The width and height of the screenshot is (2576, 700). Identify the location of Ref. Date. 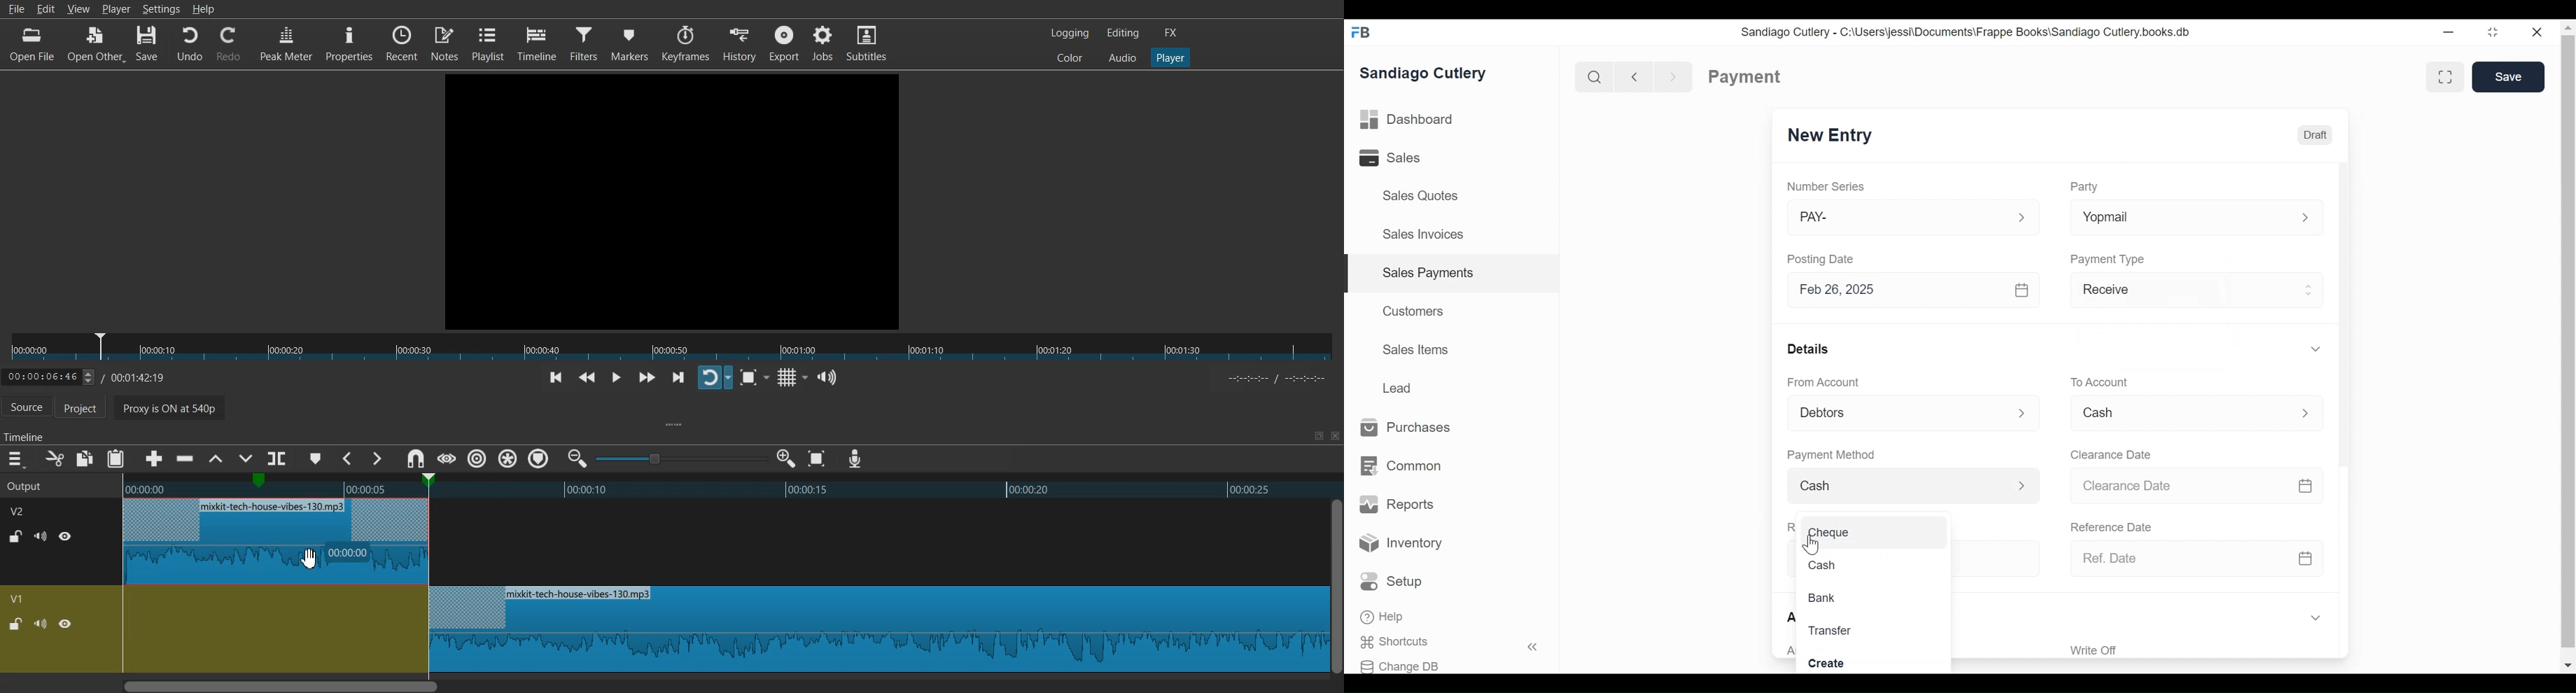
(2178, 558).